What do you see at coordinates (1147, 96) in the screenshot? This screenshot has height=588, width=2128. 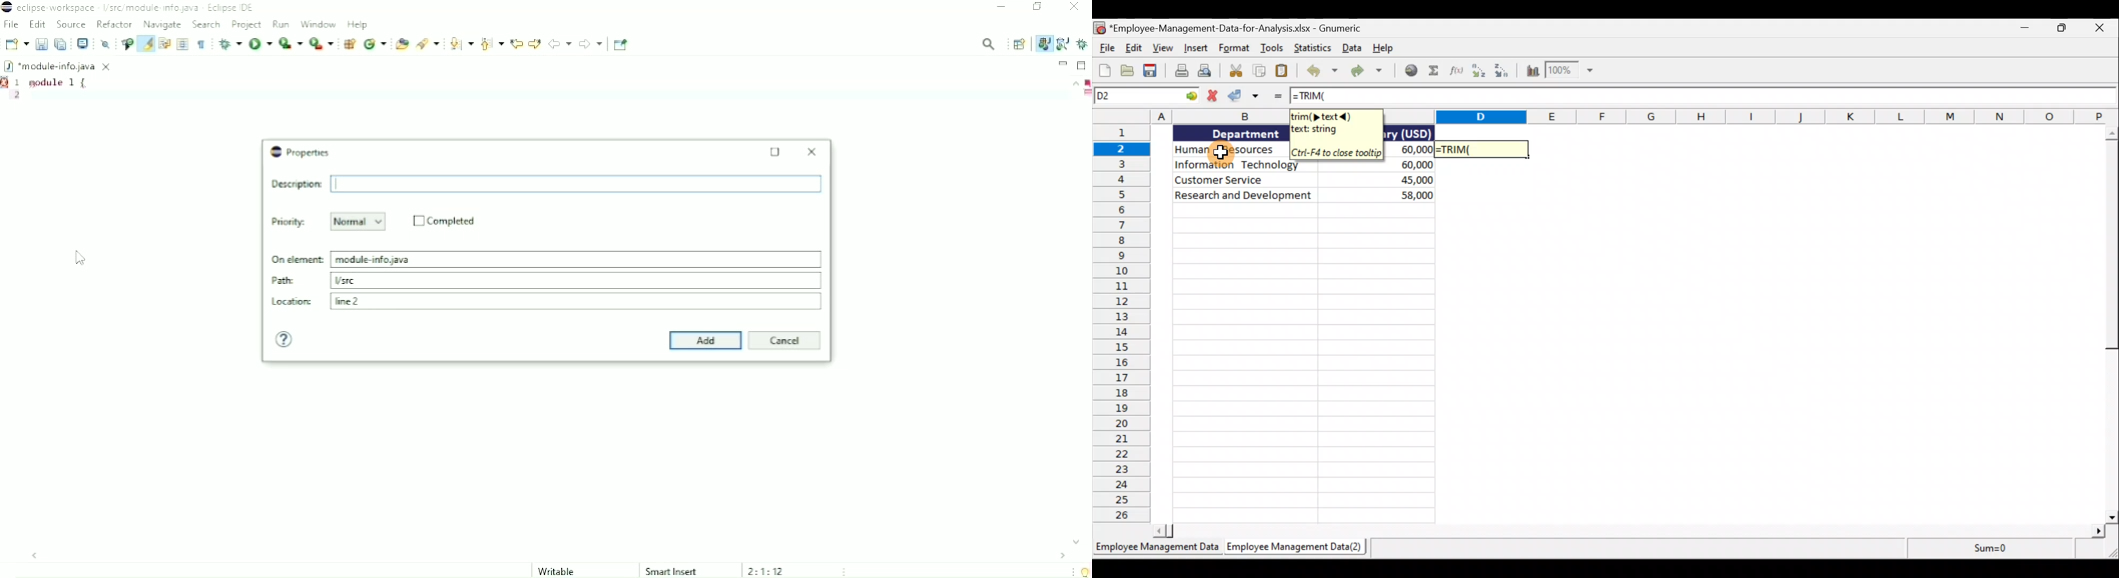 I see `Cell name` at bounding box center [1147, 96].